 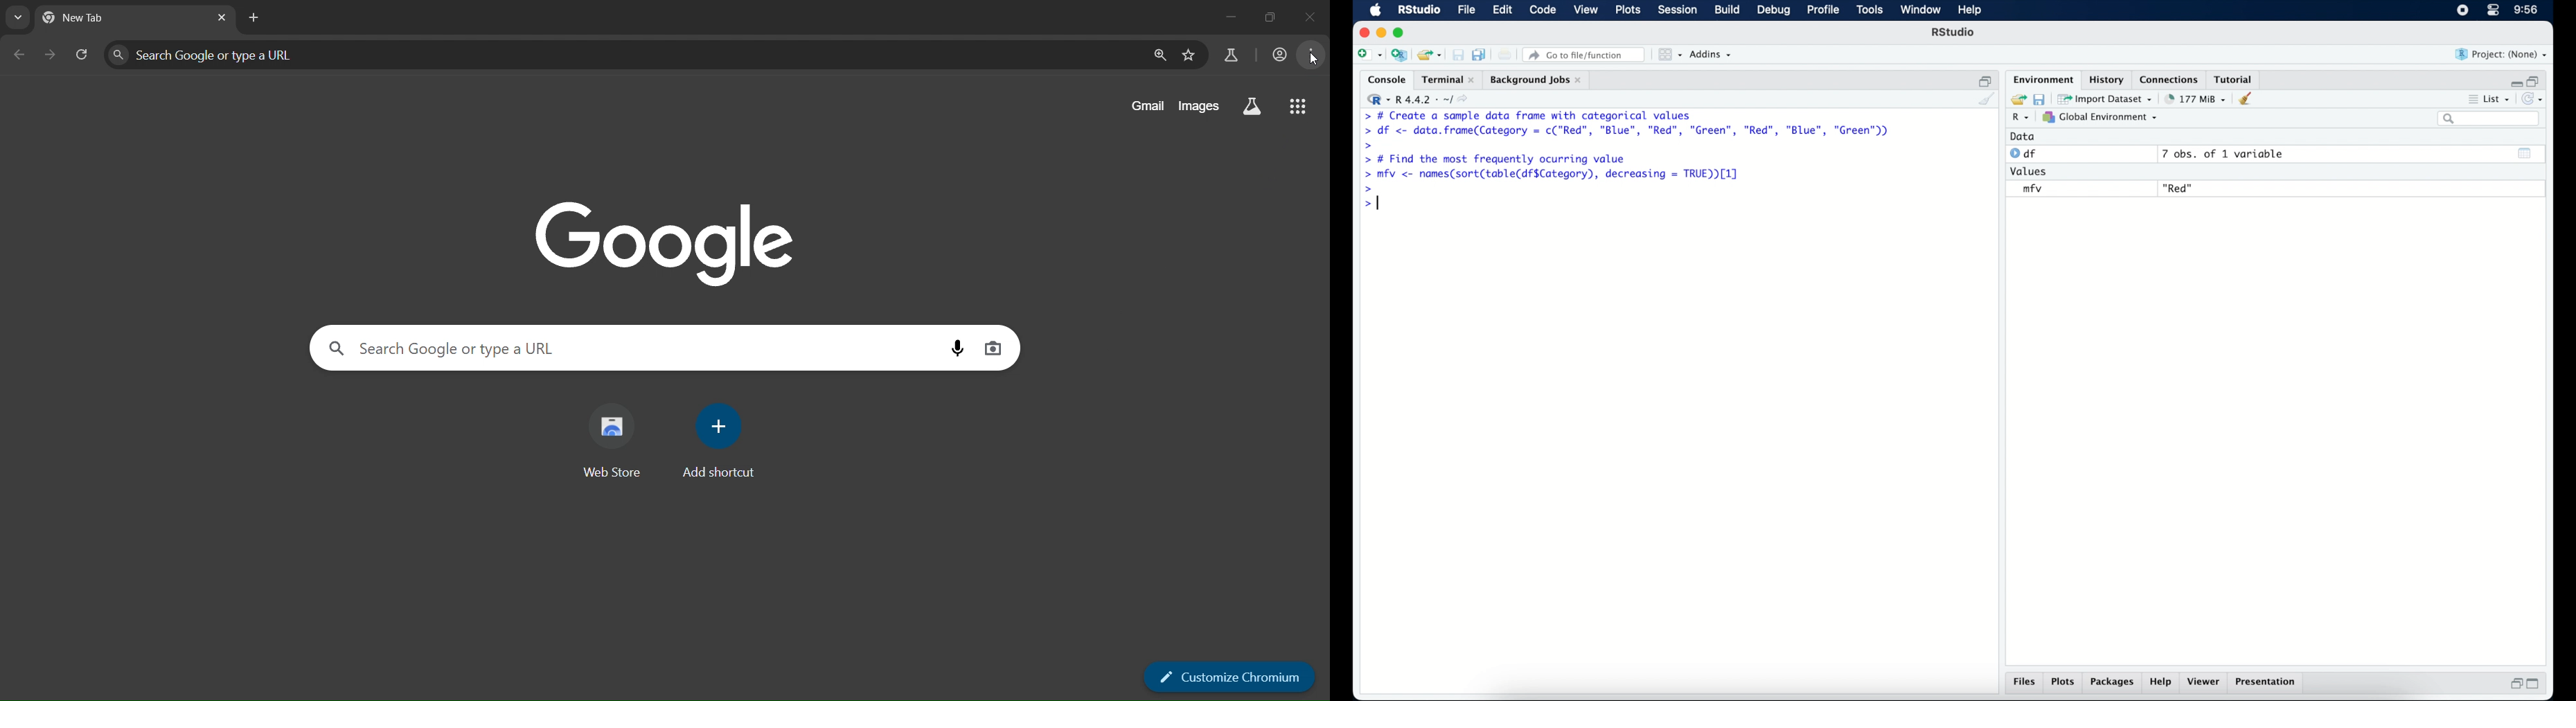 What do you see at coordinates (1545, 115) in the screenshot?
I see `> # Create a sample data frame with categorical values|` at bounding box center [1545, 115].